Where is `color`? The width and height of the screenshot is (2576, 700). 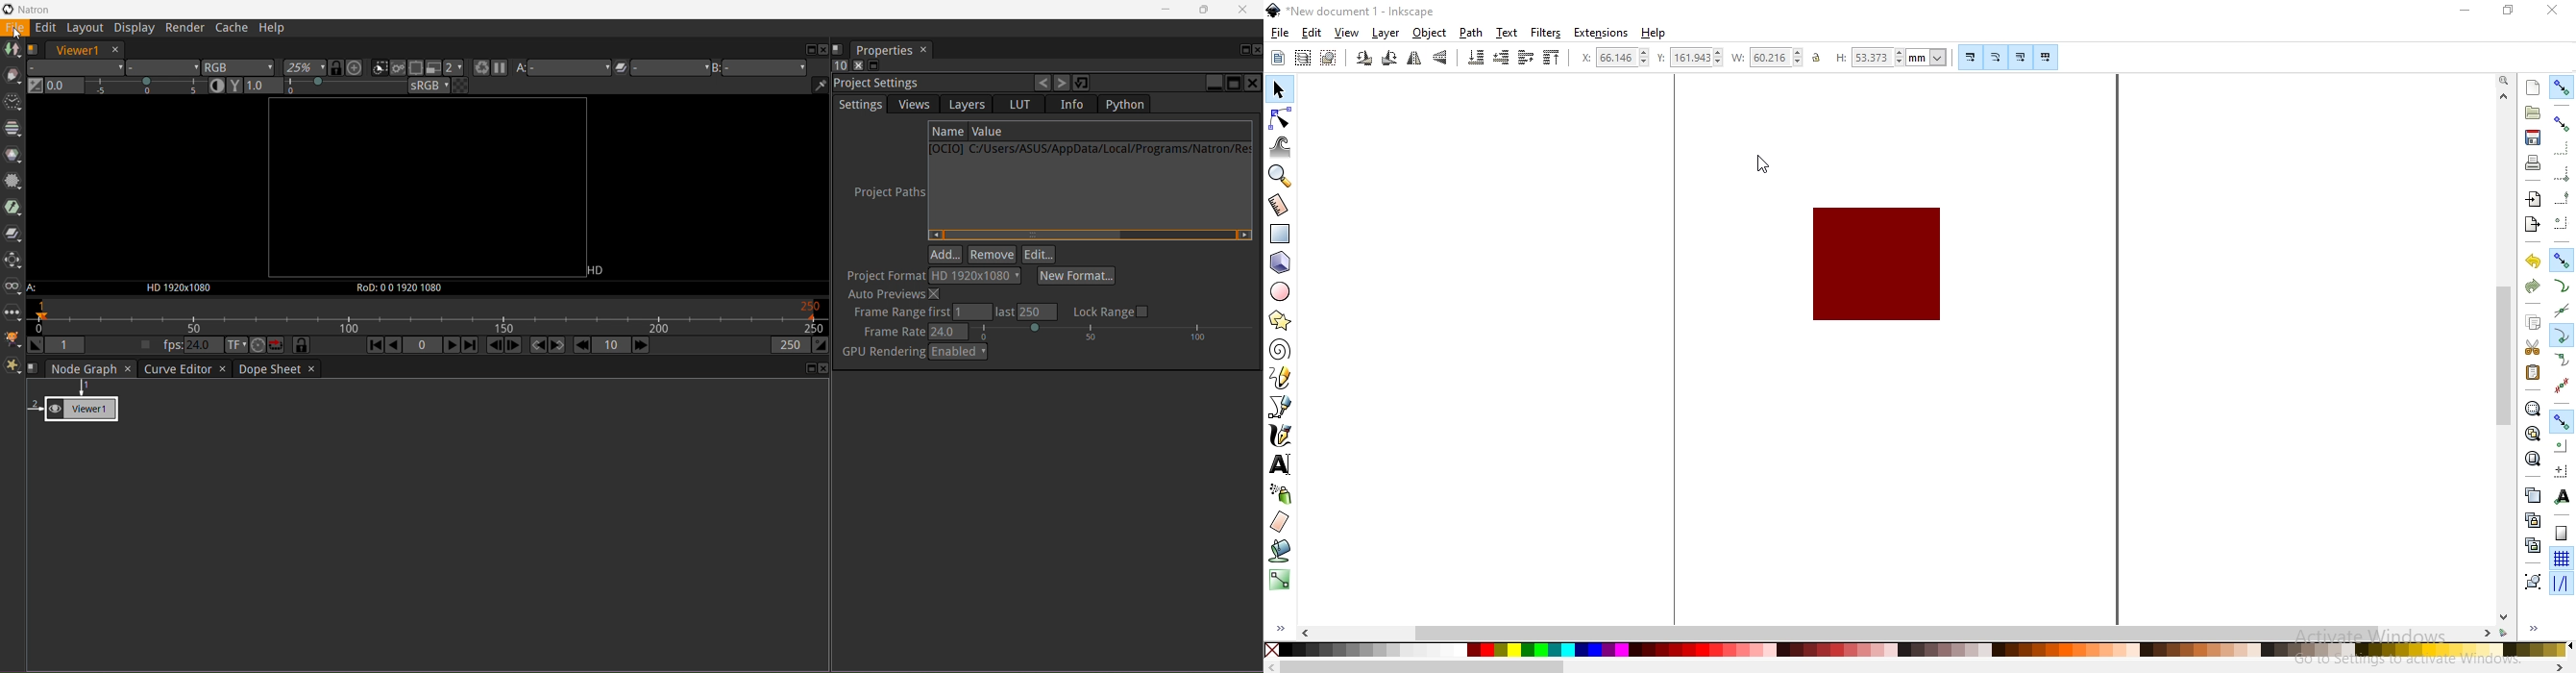
color is located at coordinates (1916, 650).